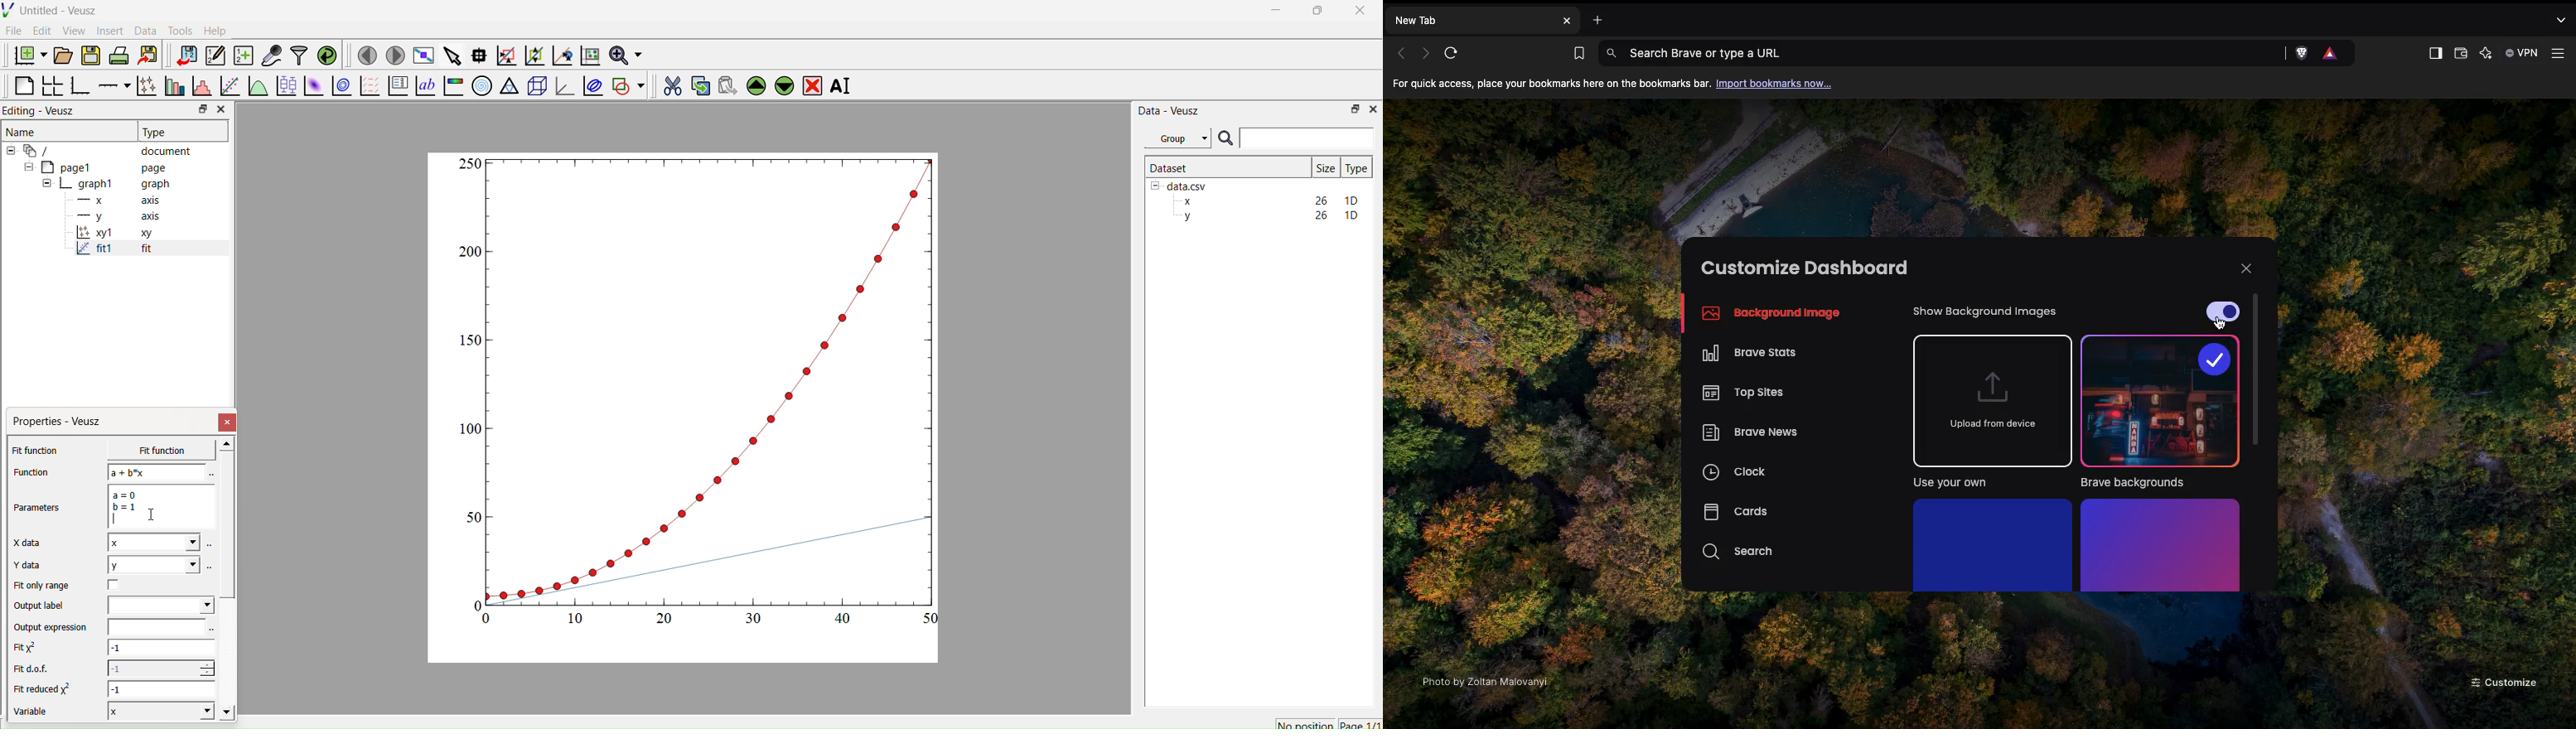 This screenshot has width=2576, height=756. I want to click on Close, so click(1362, 14).